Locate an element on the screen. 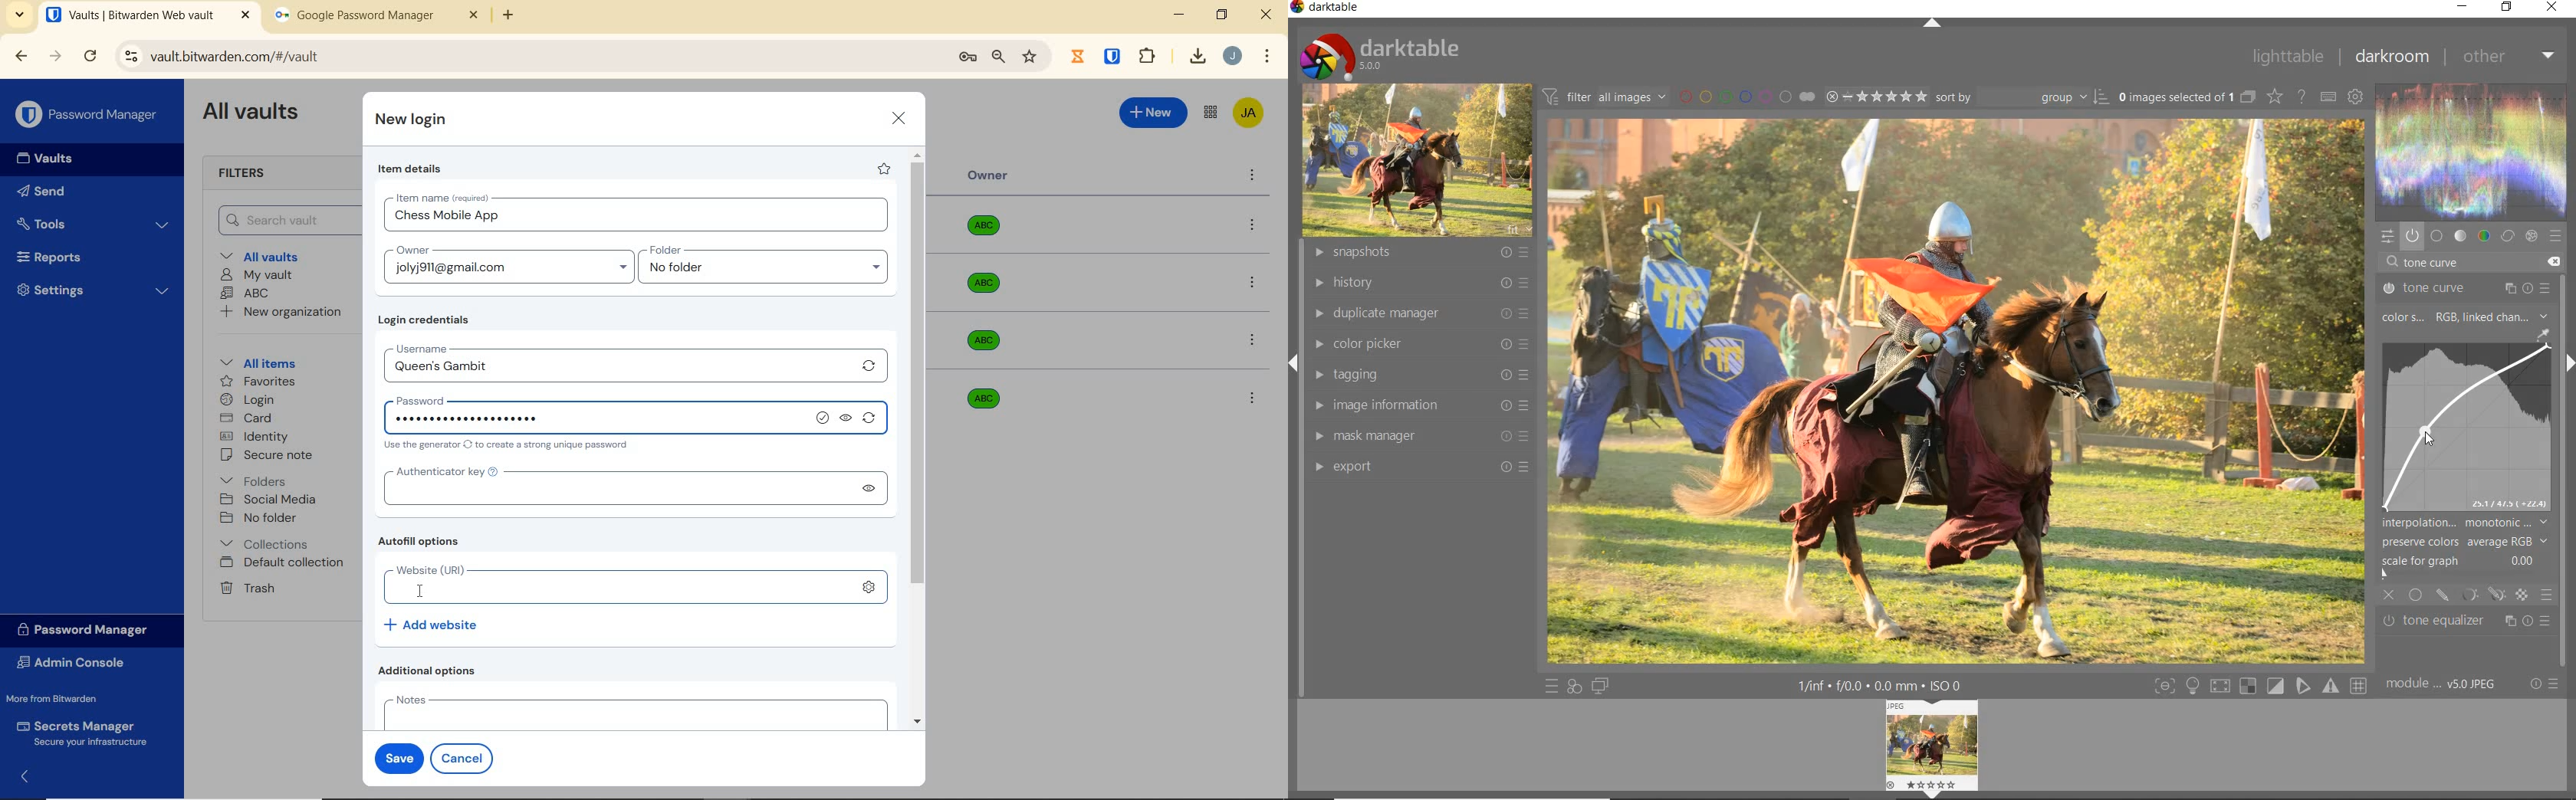 This screenshot has width=2576, height=812. minimize is located at coordinates (2465, 6).